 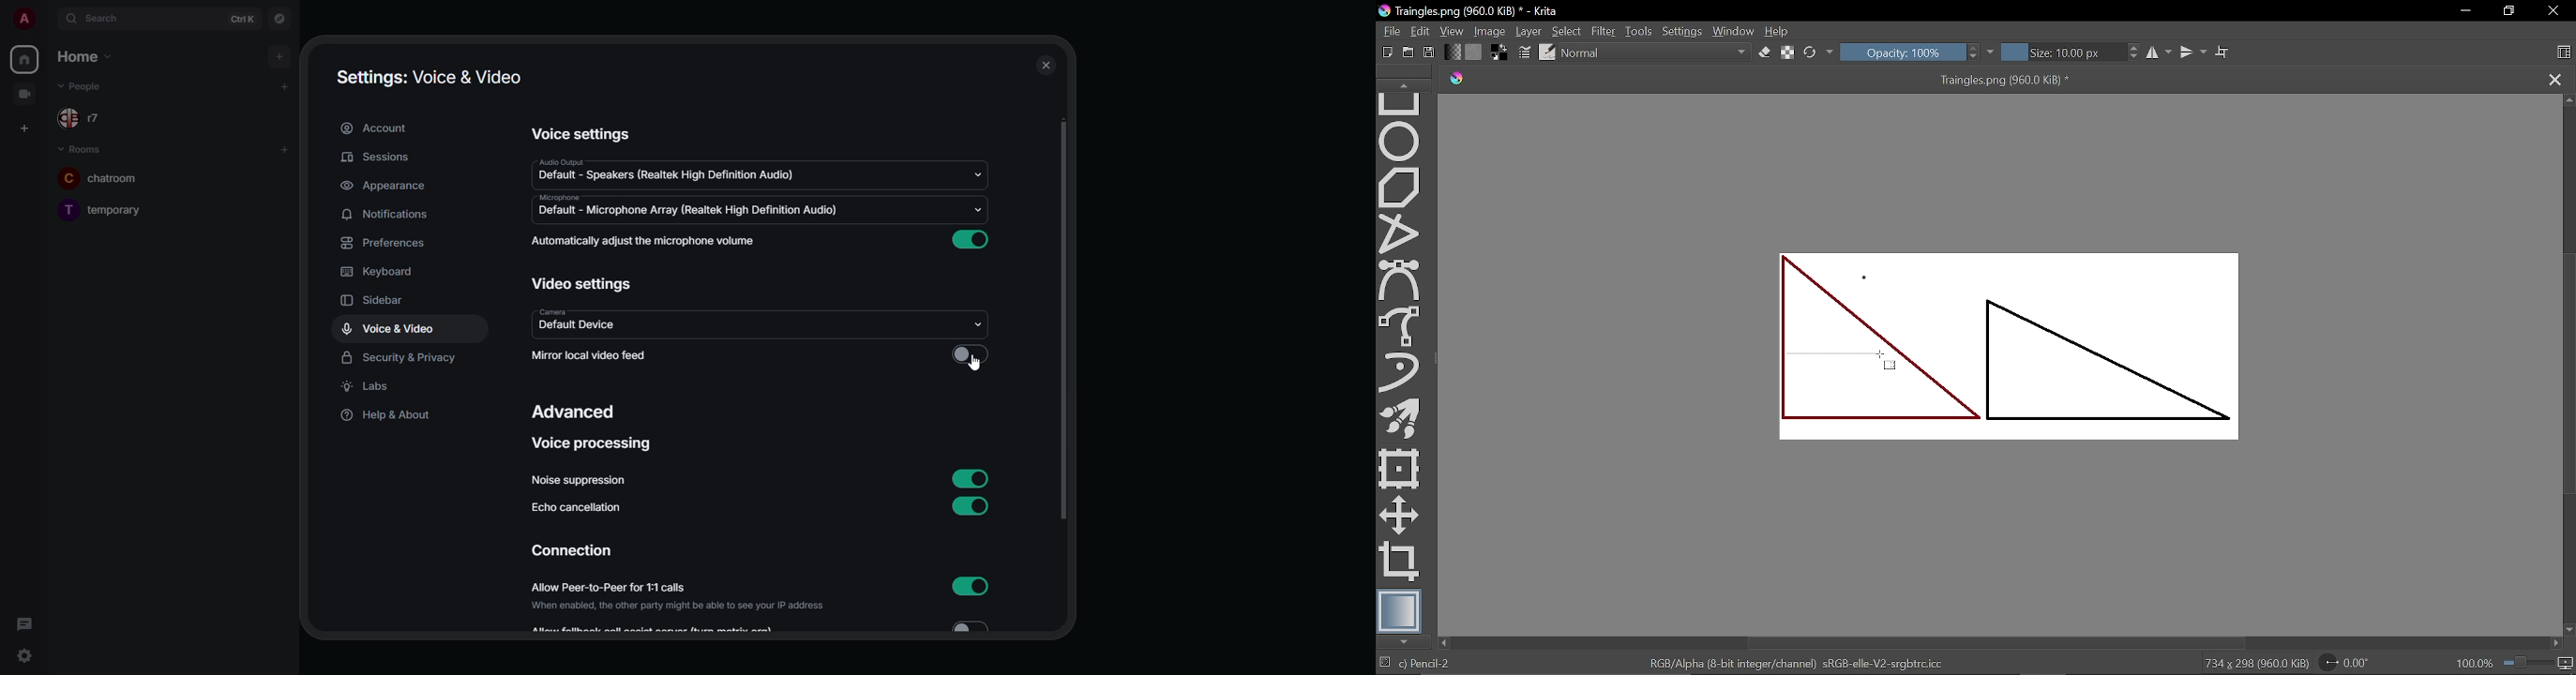 What do you see at coordinates (1528, 30) in the screenshot?
I see `Layer` at bounding box center [1528, 30].